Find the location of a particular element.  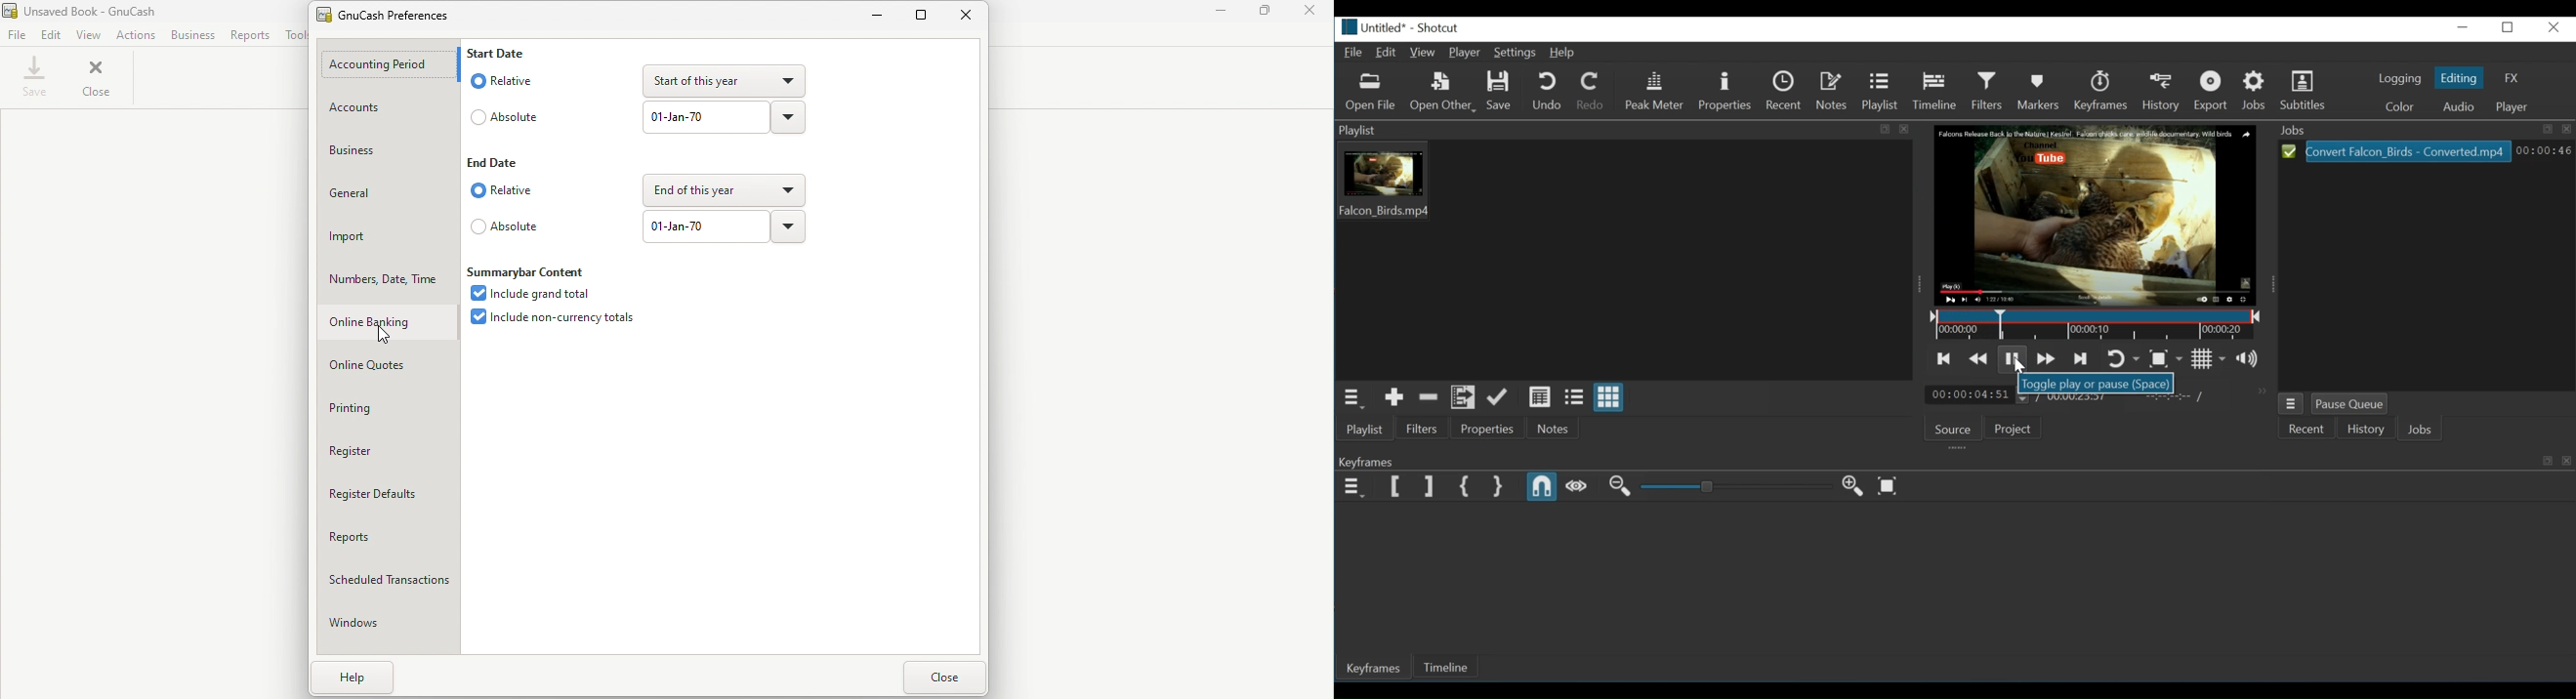

Player is located at coordinates (2513, 107).